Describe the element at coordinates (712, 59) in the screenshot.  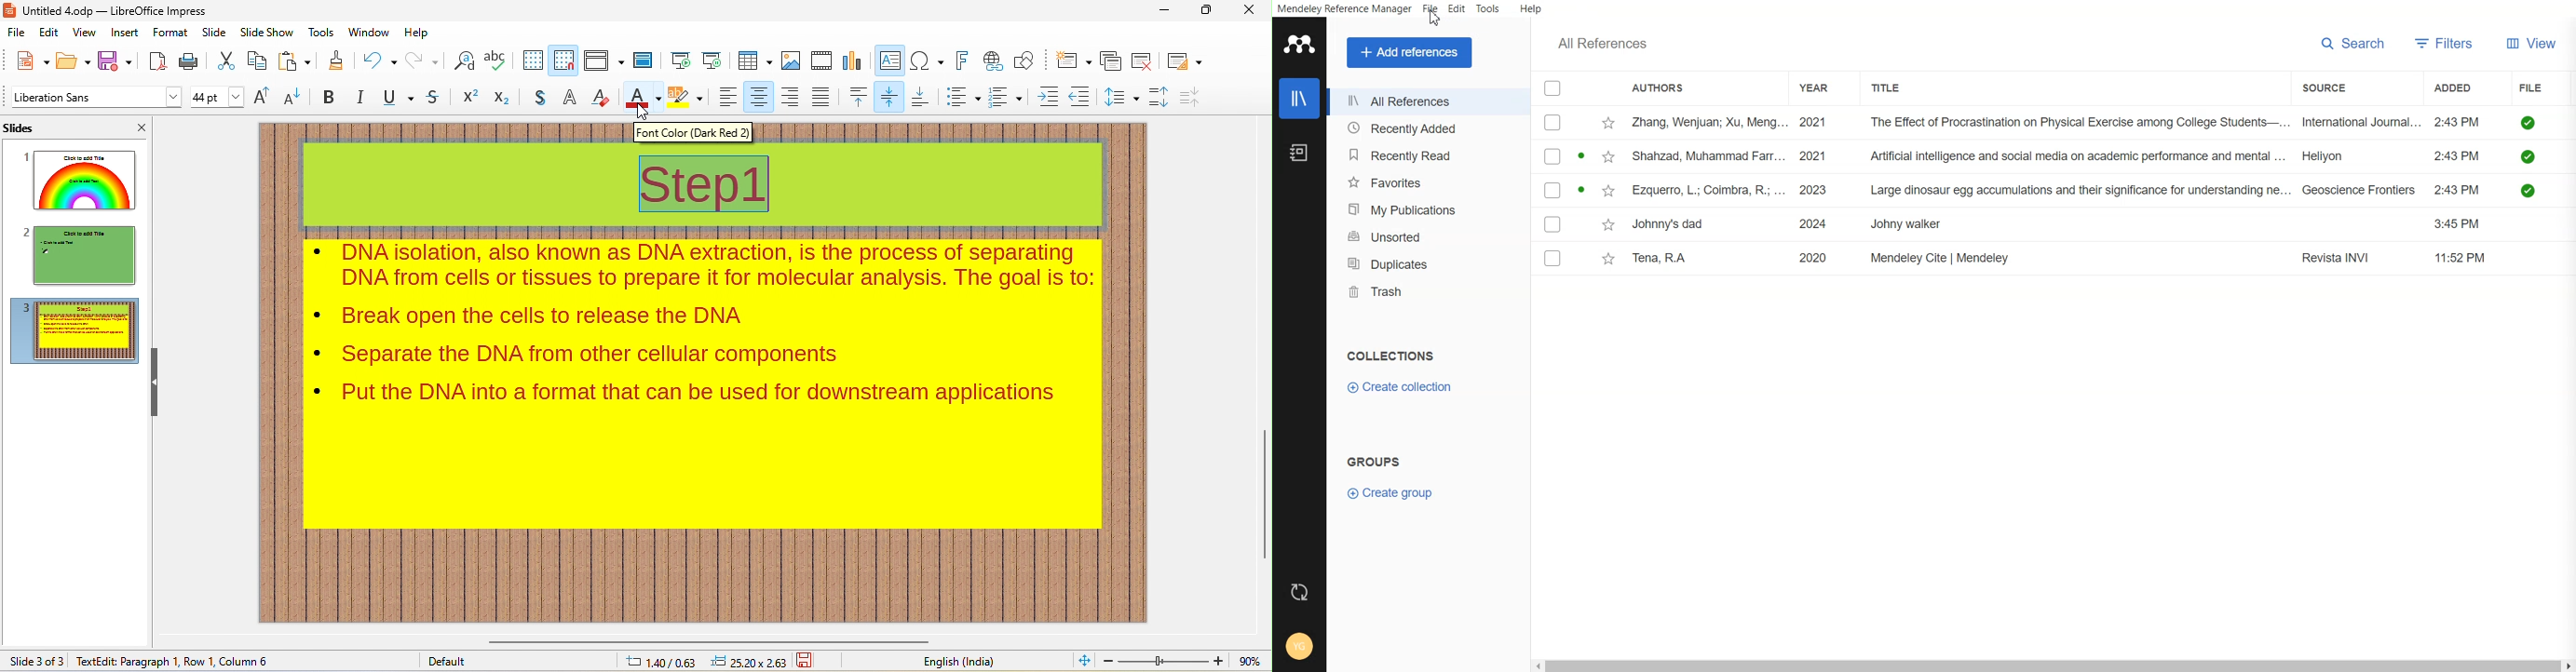
I see `start from current` at that location.